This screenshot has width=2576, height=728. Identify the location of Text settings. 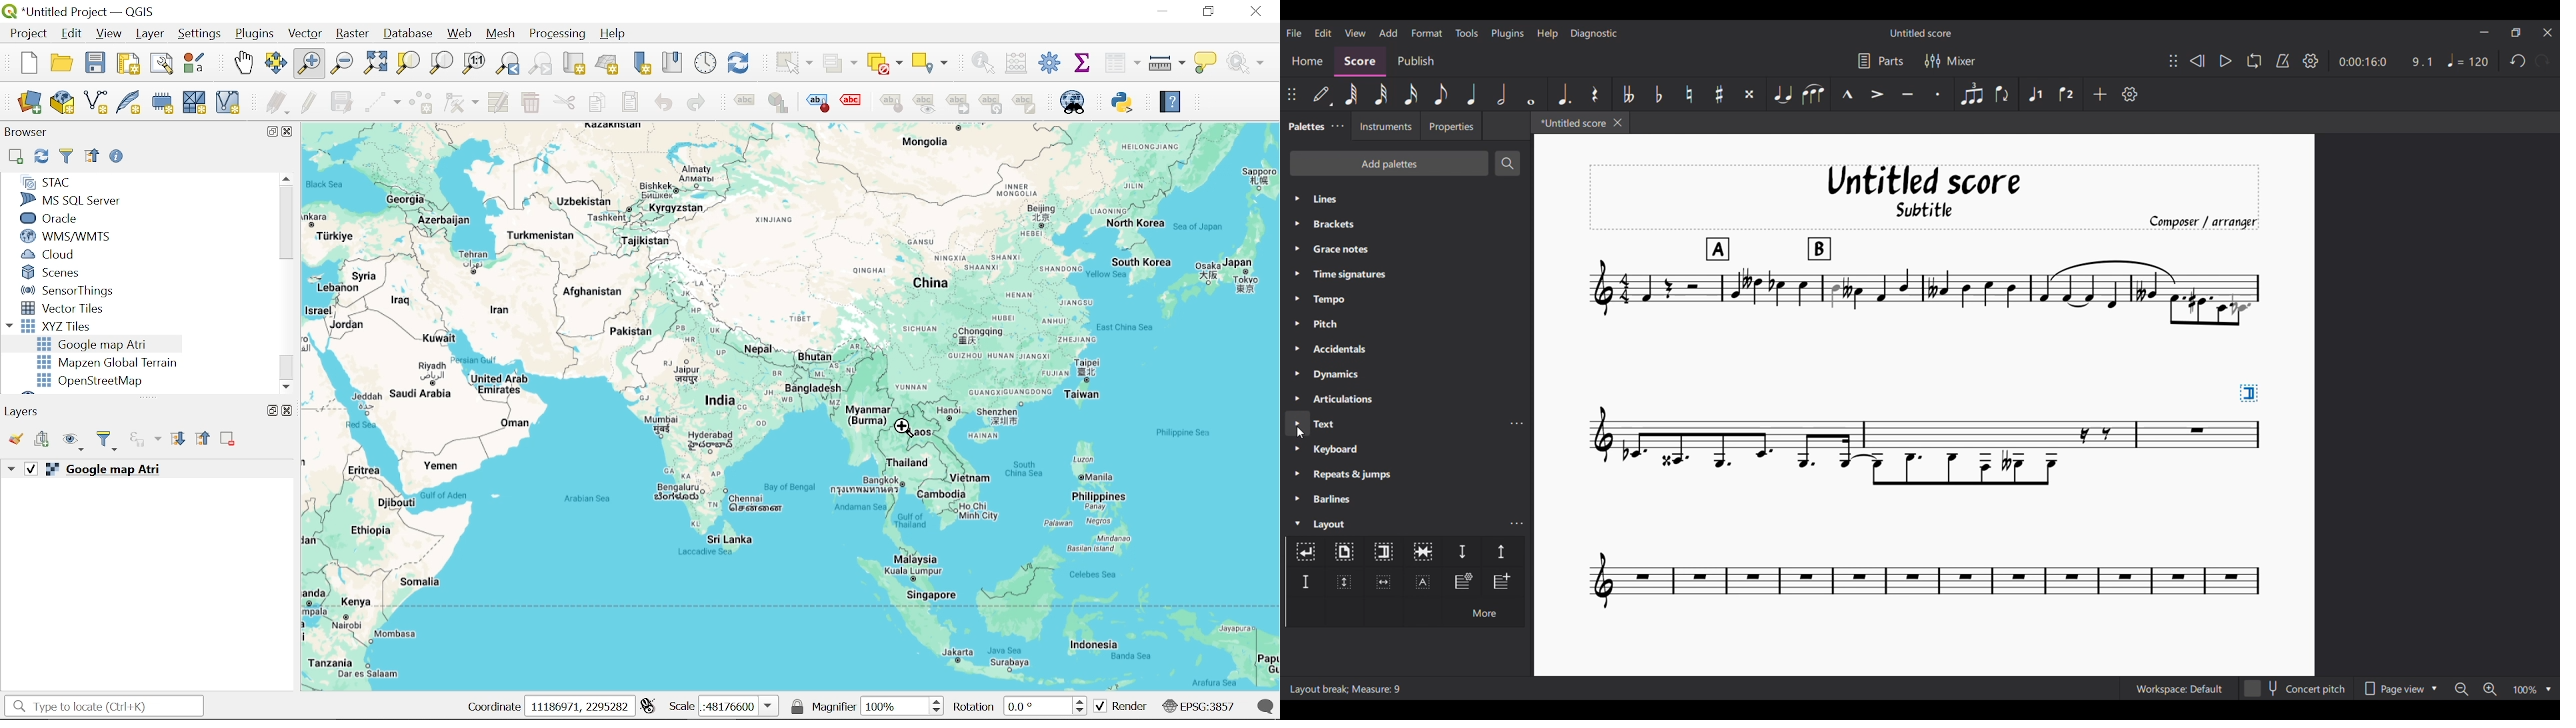
(1517, 423).